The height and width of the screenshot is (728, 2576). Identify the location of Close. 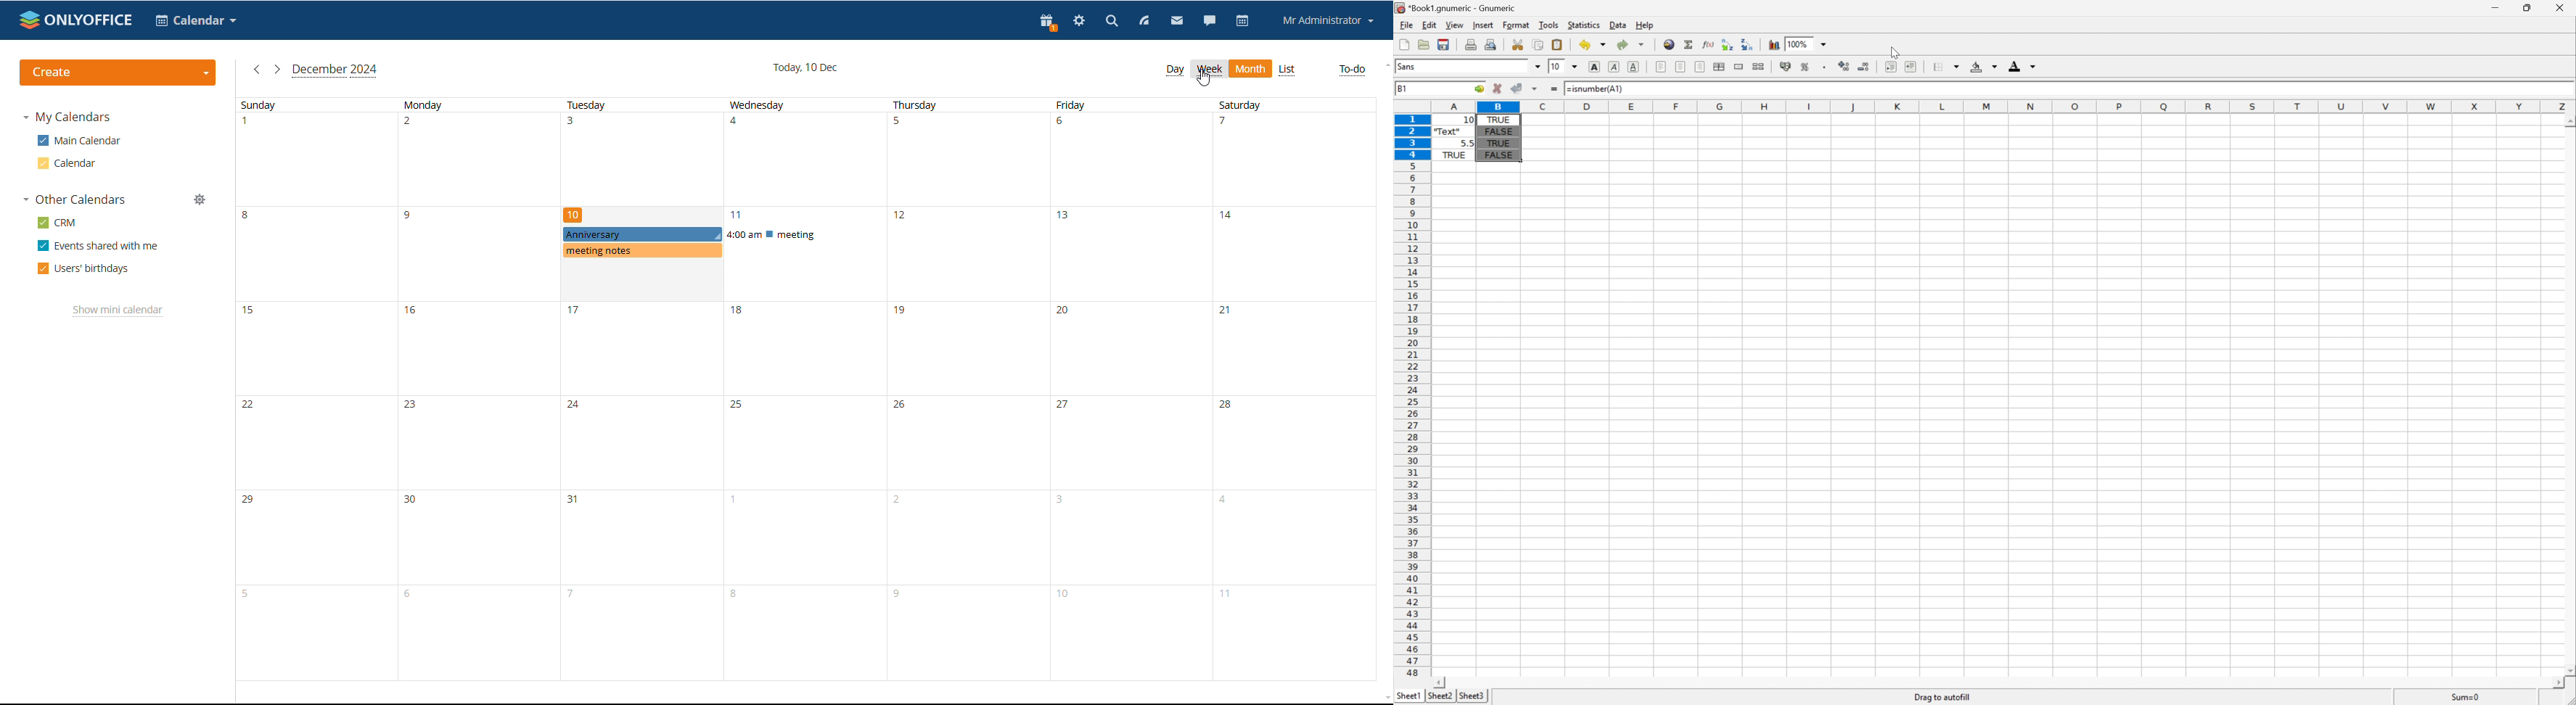
(2561, 7).